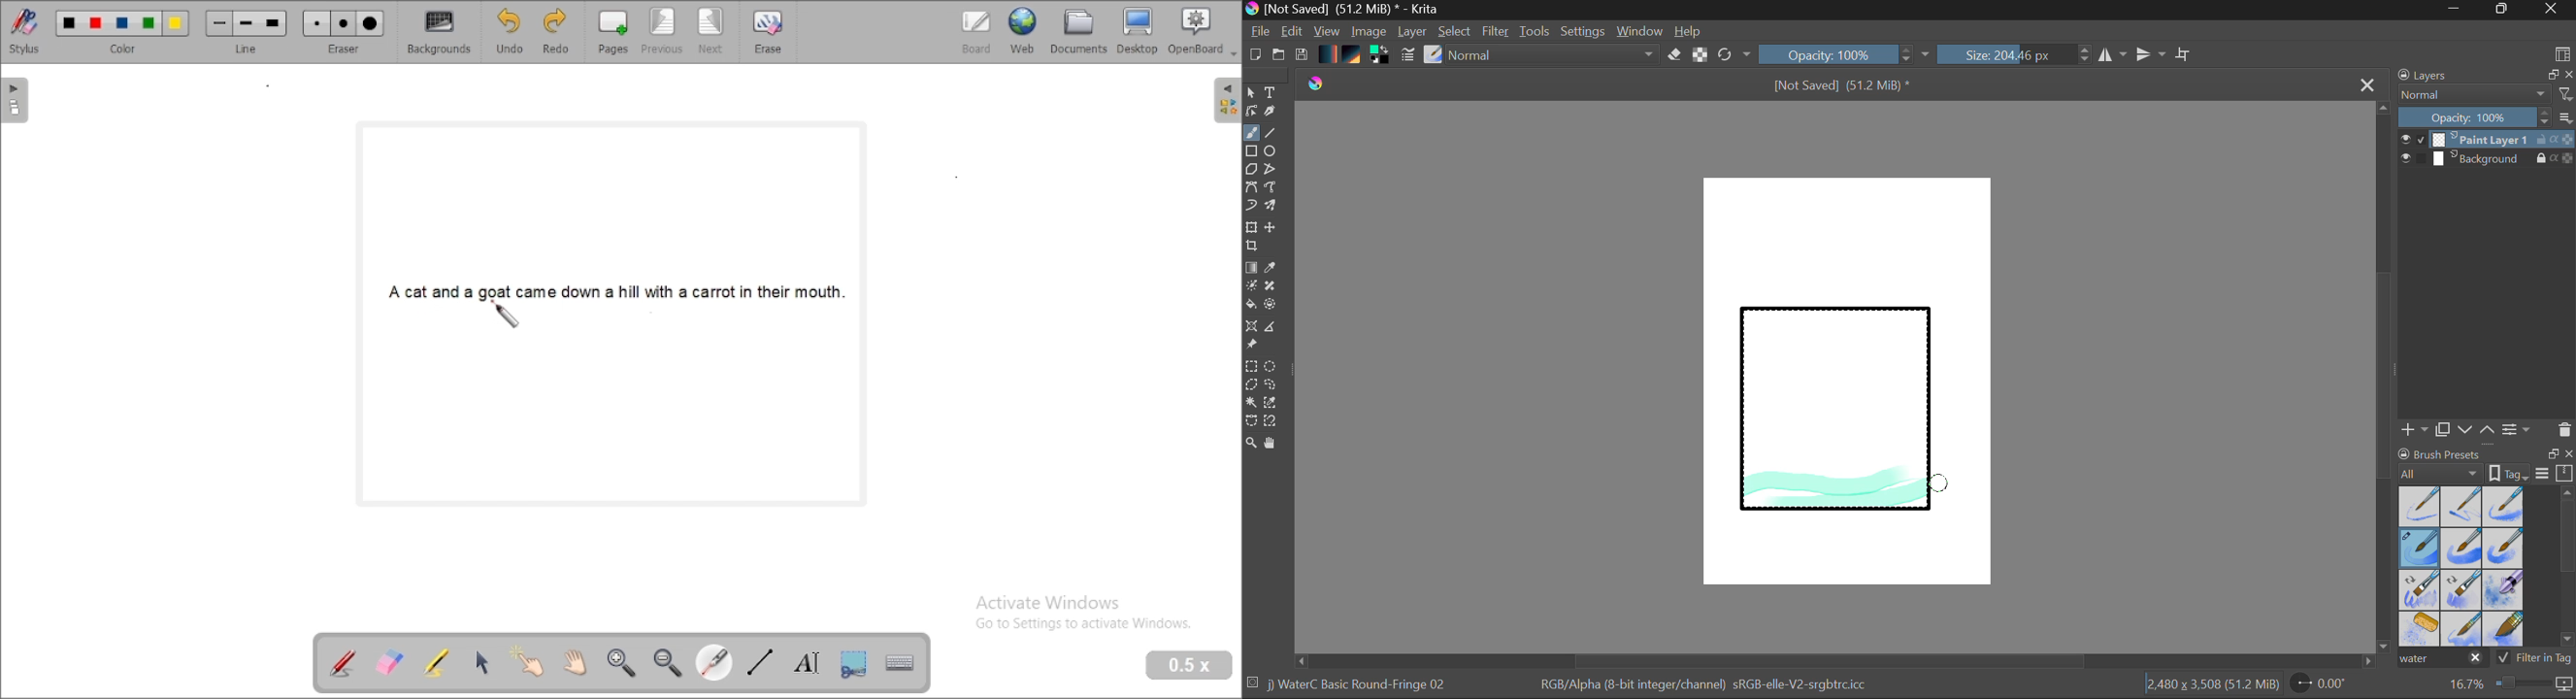 The width and height of the screenshot is (2576, 700). Describe the element at coordinates (2421, 549) in the screenshot. I see `Brush Selected` at that location.